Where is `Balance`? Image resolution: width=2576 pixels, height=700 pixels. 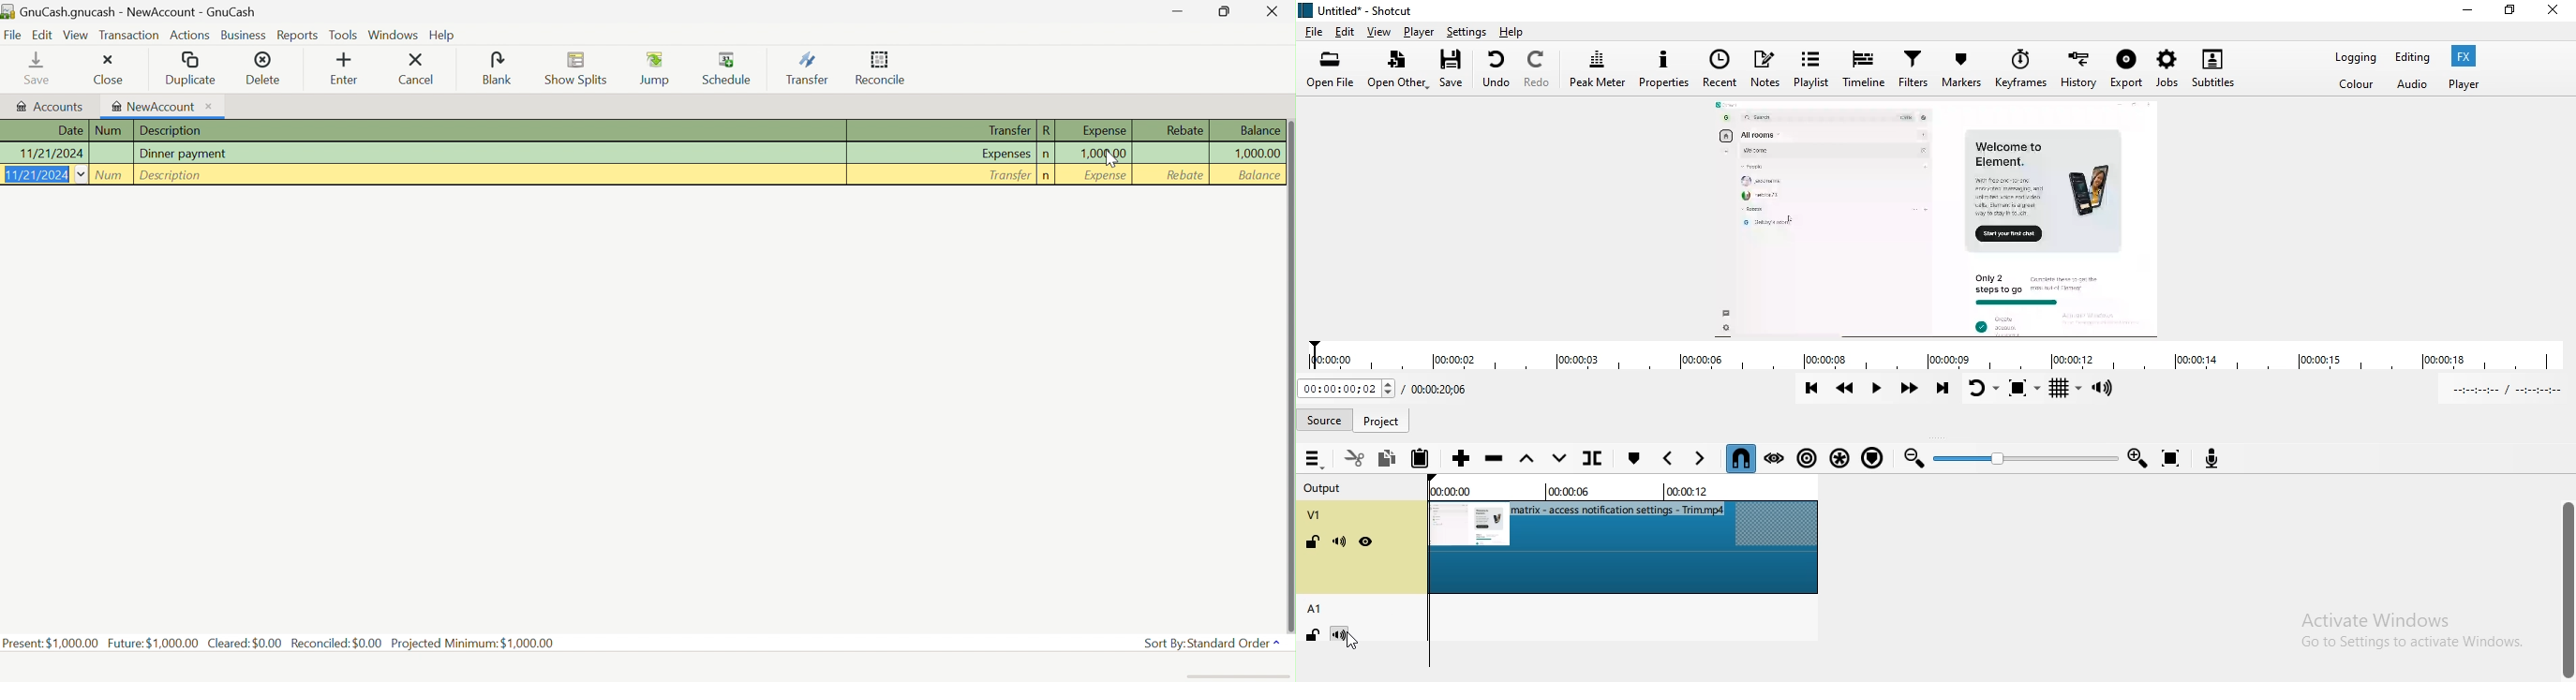
Balance is located at coordinates (1261, 131).